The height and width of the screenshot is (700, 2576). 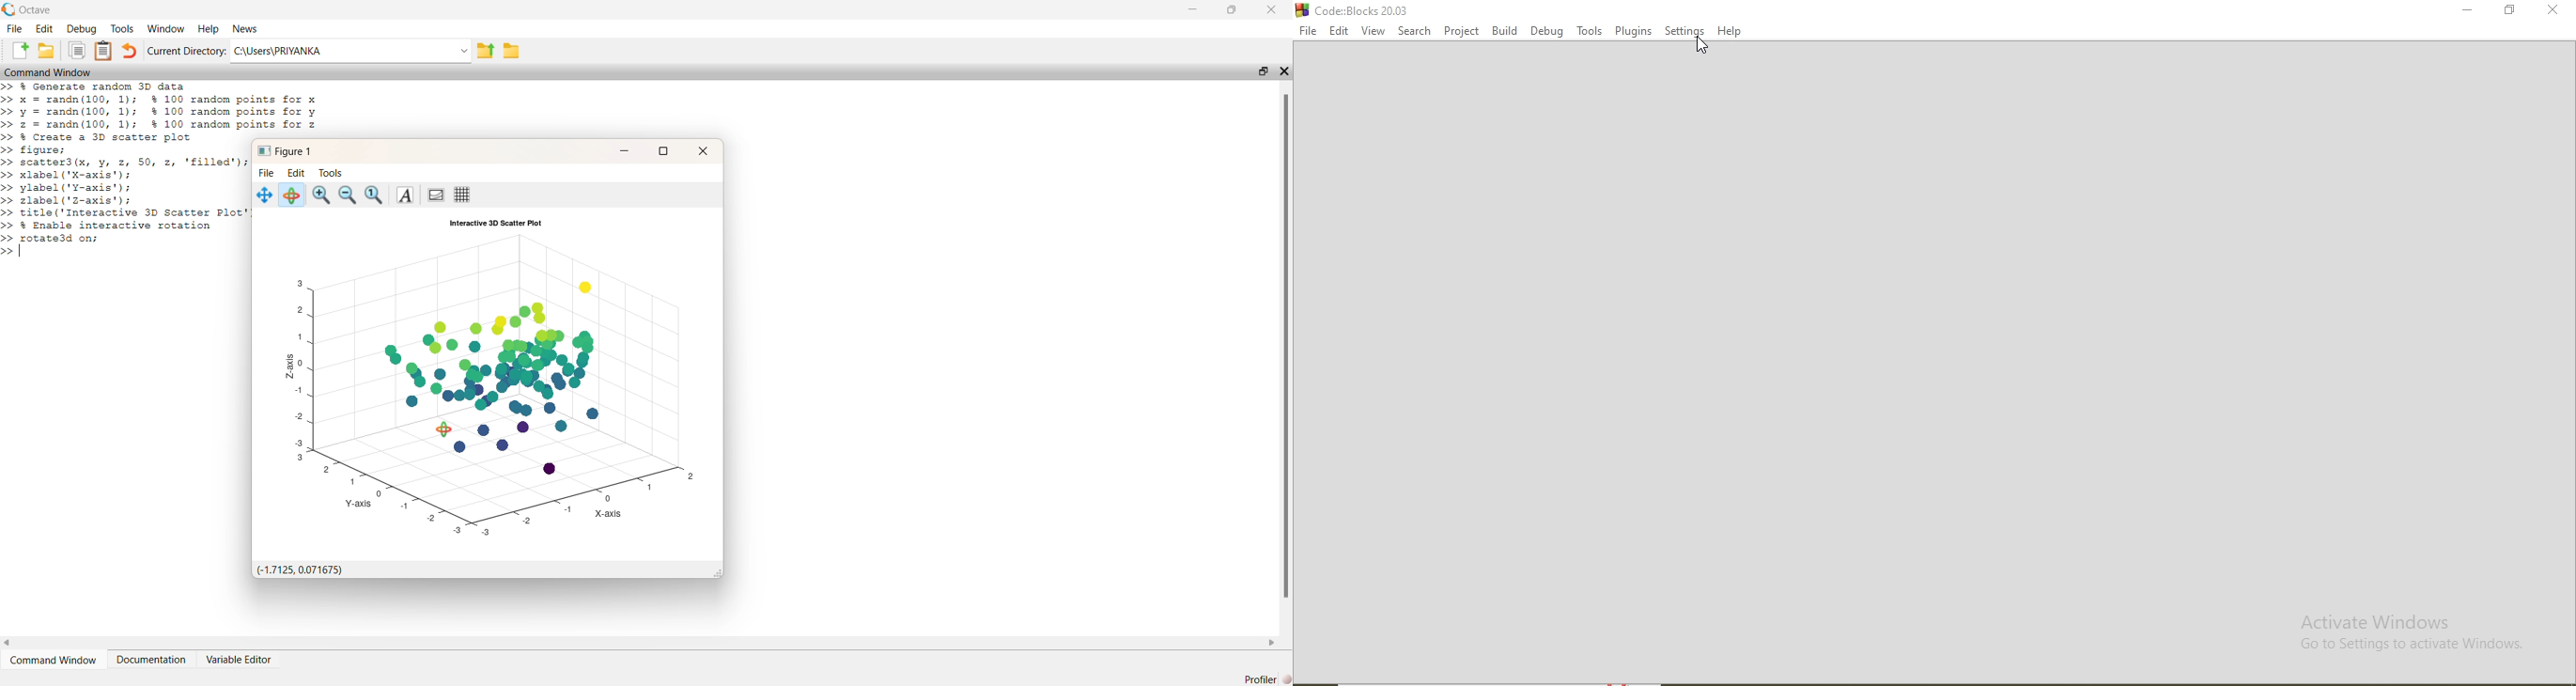 What do you see at coordinates (240, 658) in the screenshot?
I see `Variable Editor` at bounding box center [240, 658].